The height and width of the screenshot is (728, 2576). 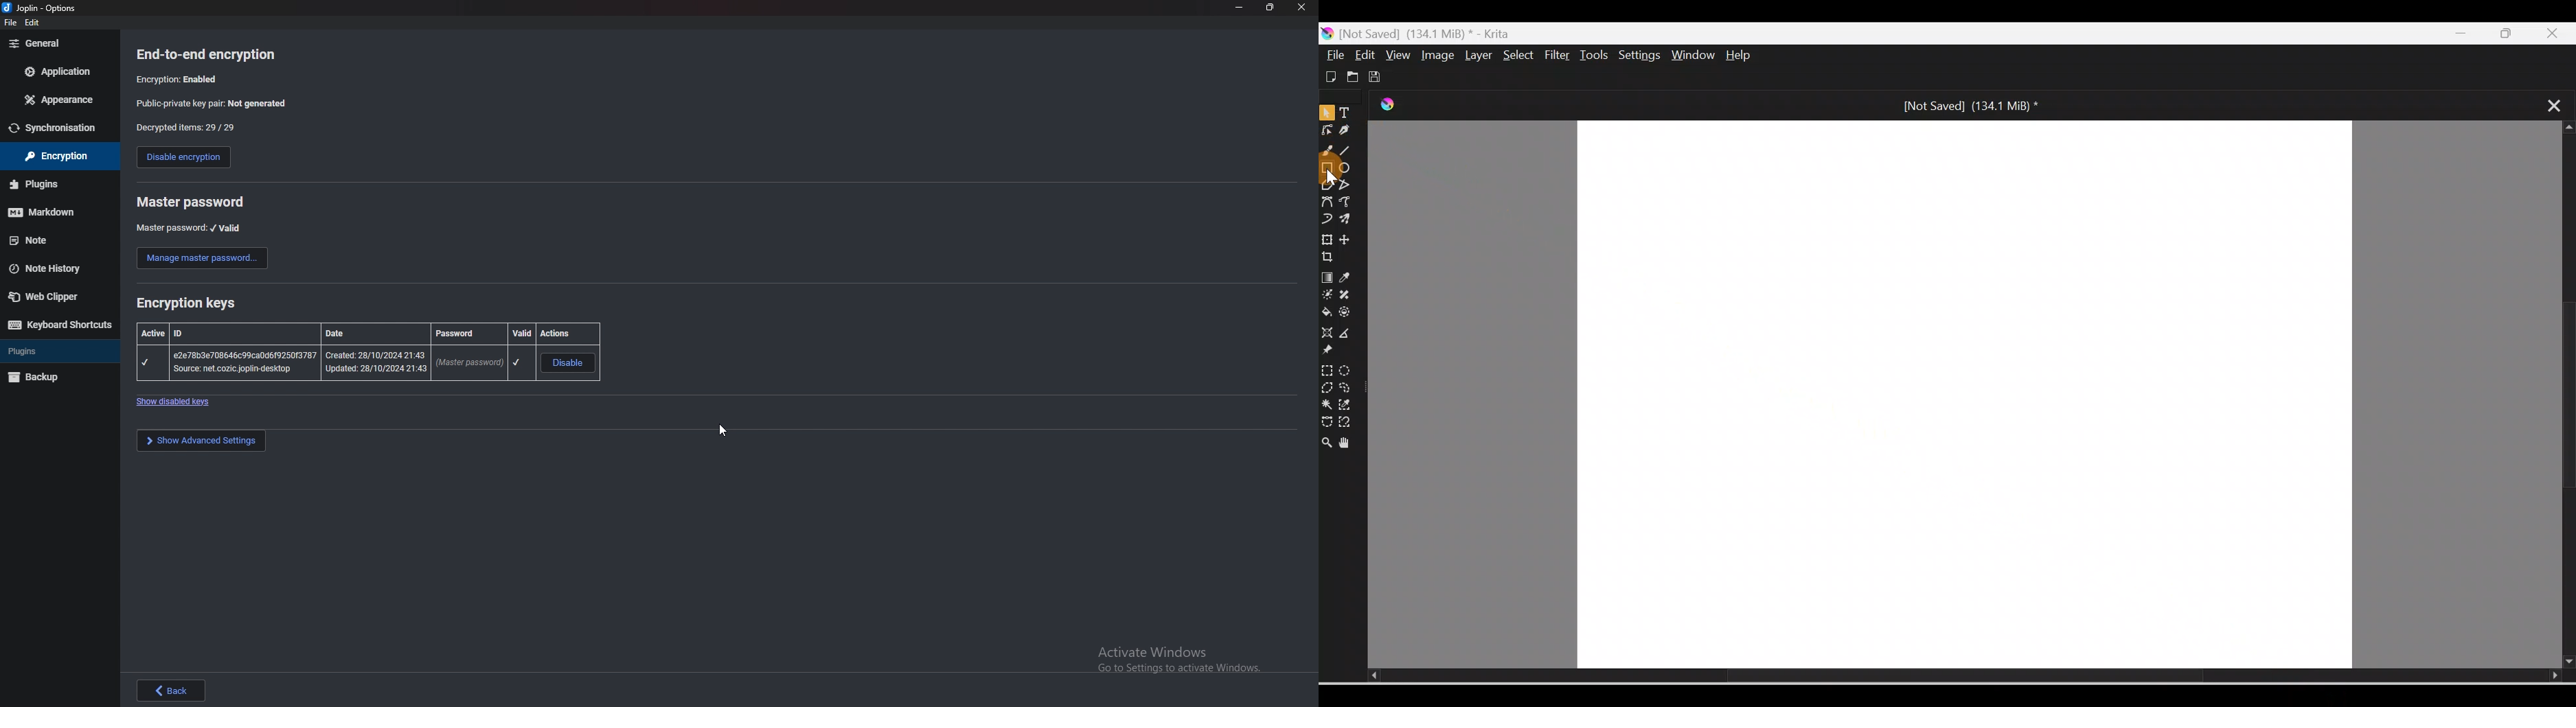 What do you see at coordinates (1347, 441) in the screenshot?
I see `Pan tool` at bounding box center [1347, 441].